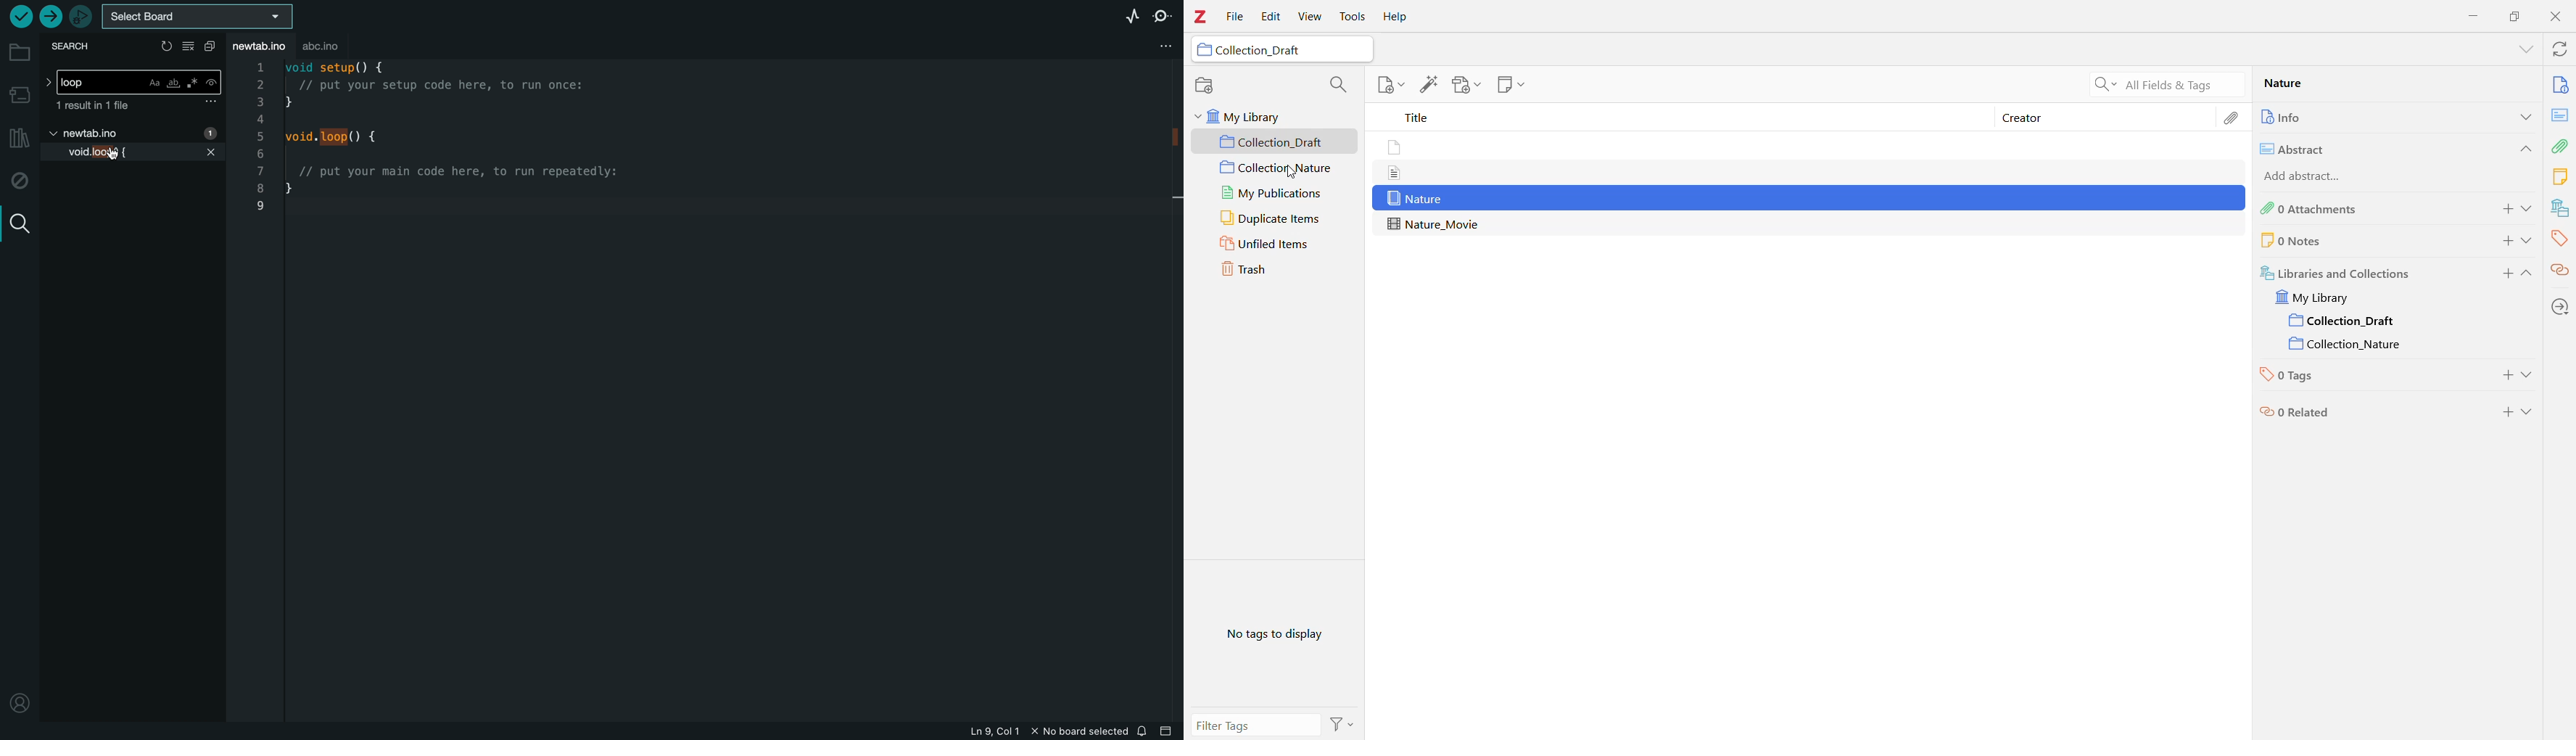 The height and width of the screenshot is (756, 2576). Describe the element at coordinates (1276, 244) in the screenshot. I see `Unfiled Items` at that location.